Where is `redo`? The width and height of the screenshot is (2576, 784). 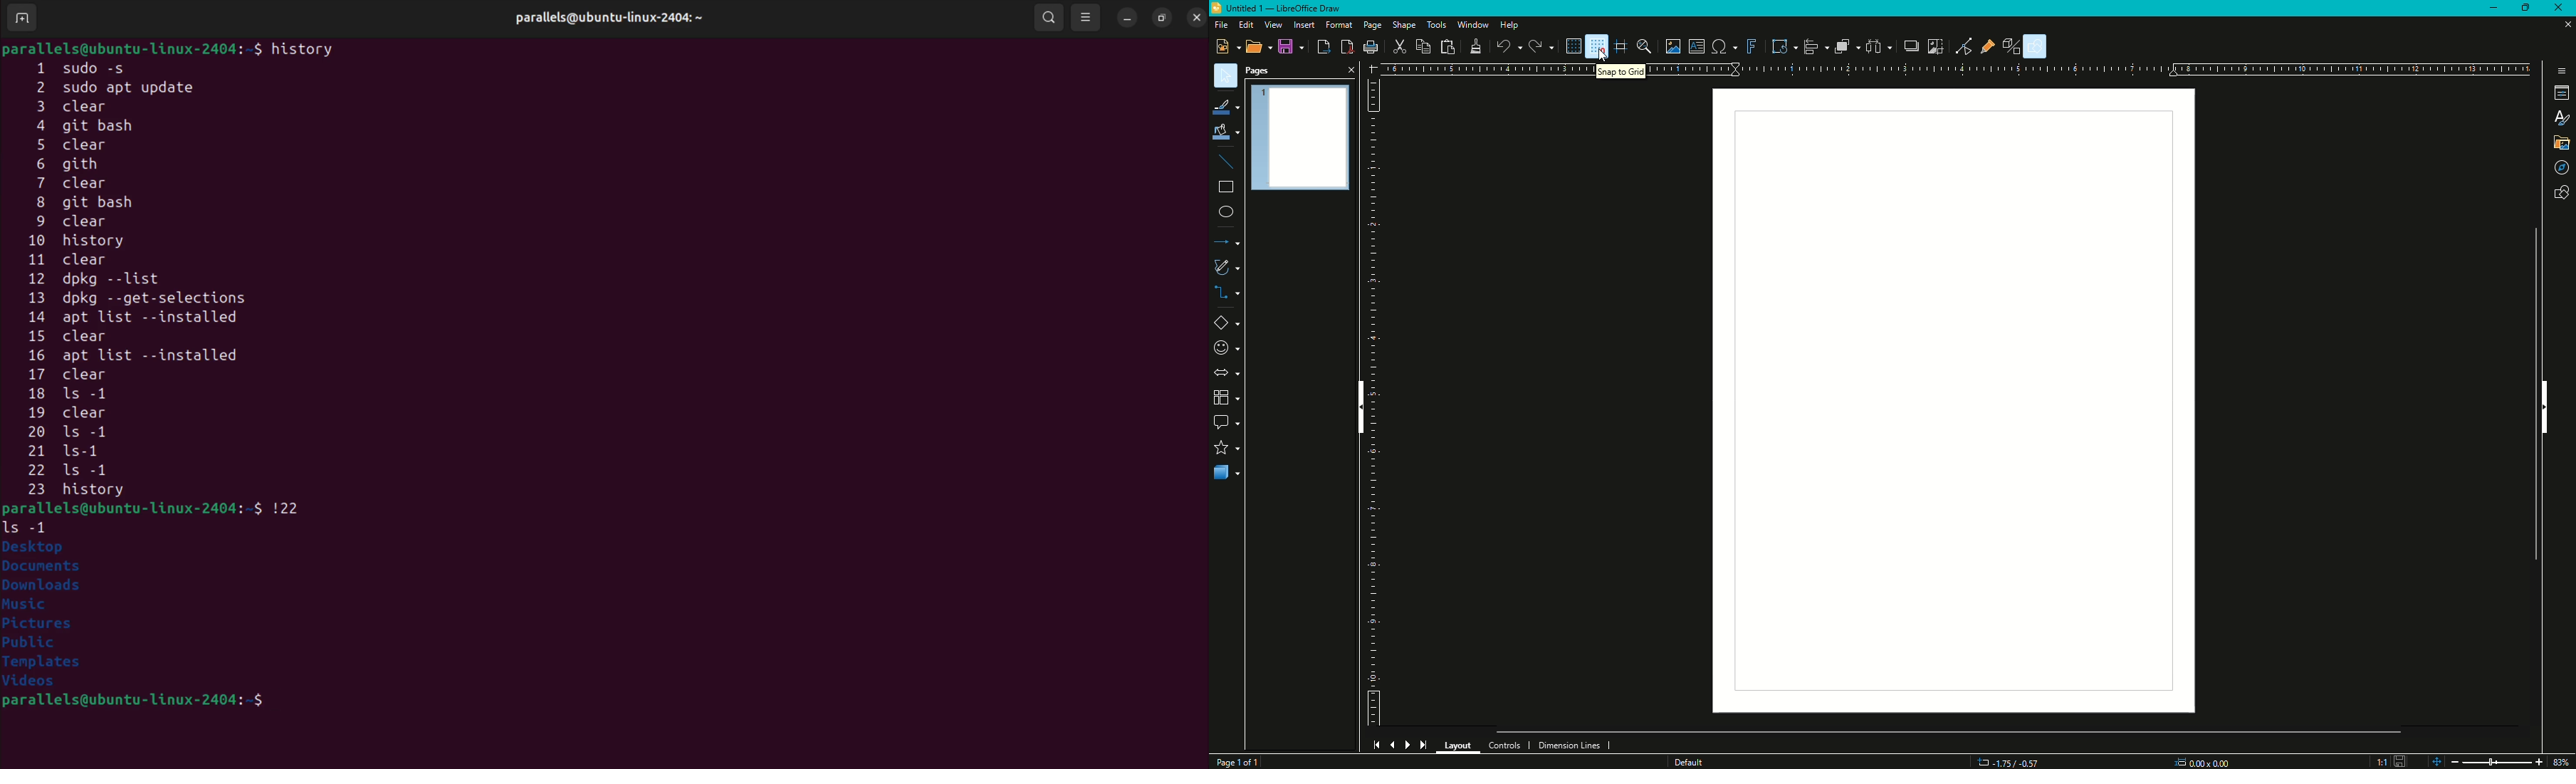
redo is located at coordinates (1536, 45).